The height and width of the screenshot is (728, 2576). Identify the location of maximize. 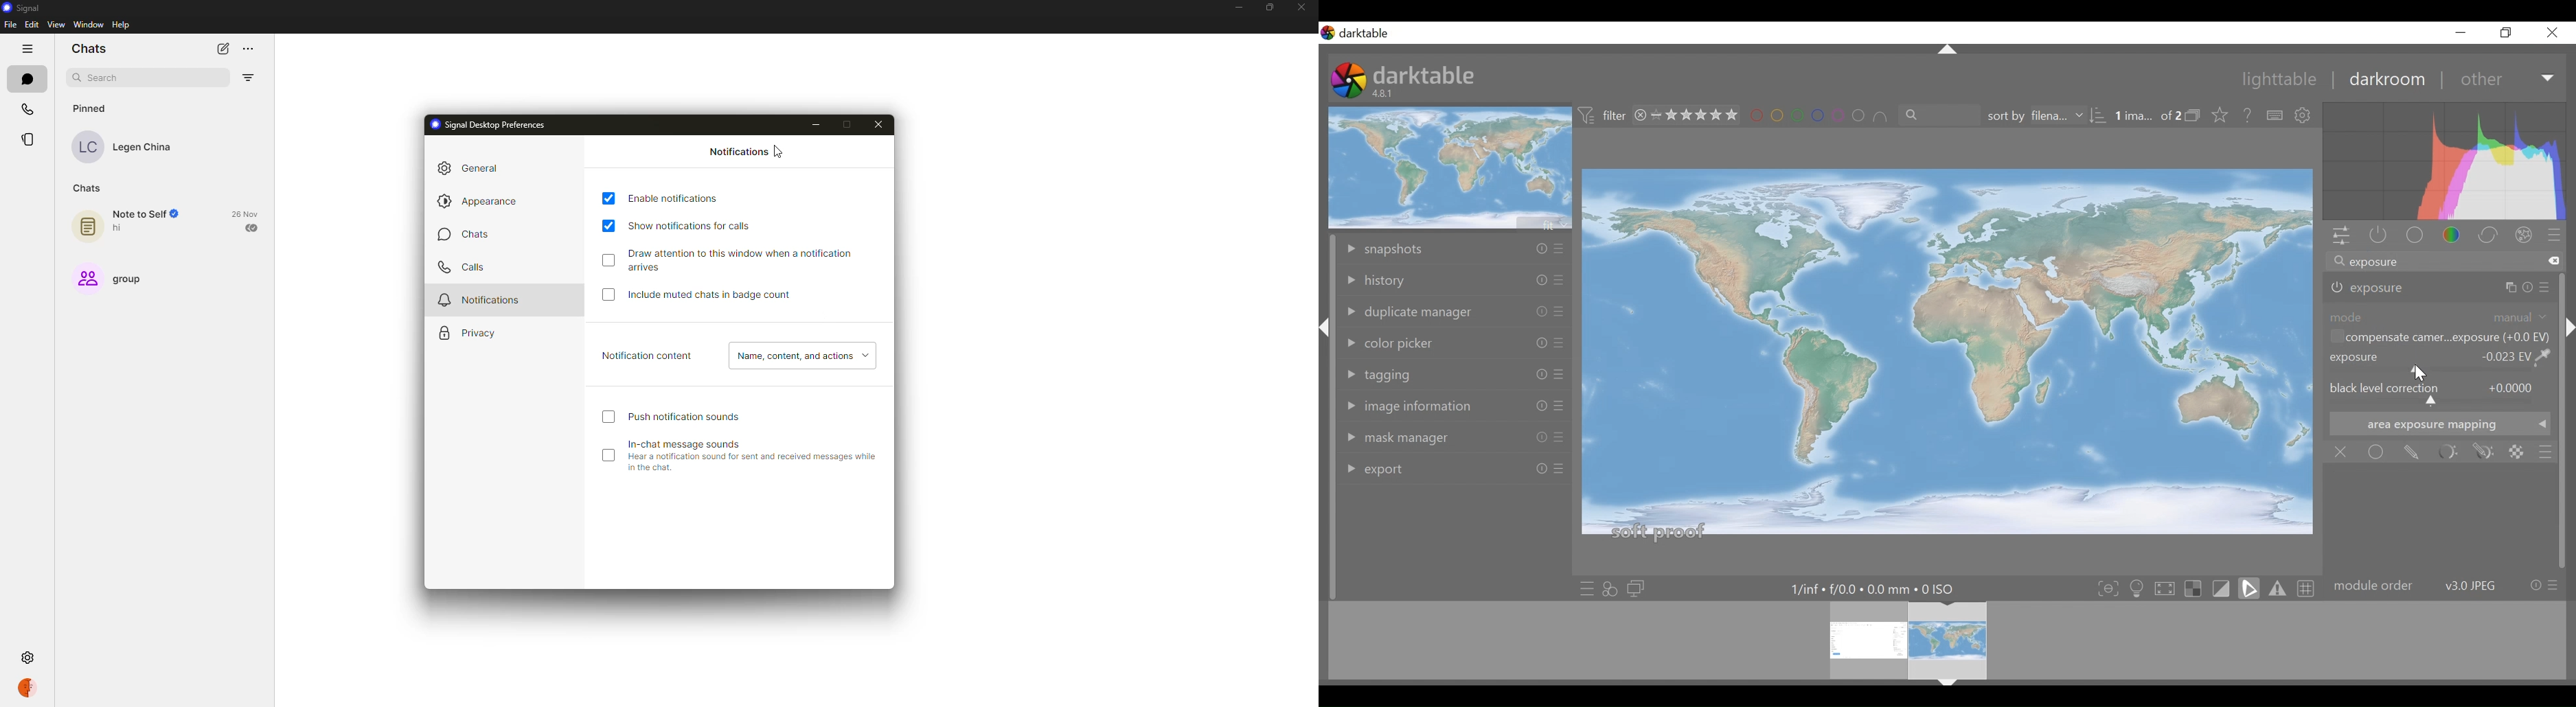
(847, 122).